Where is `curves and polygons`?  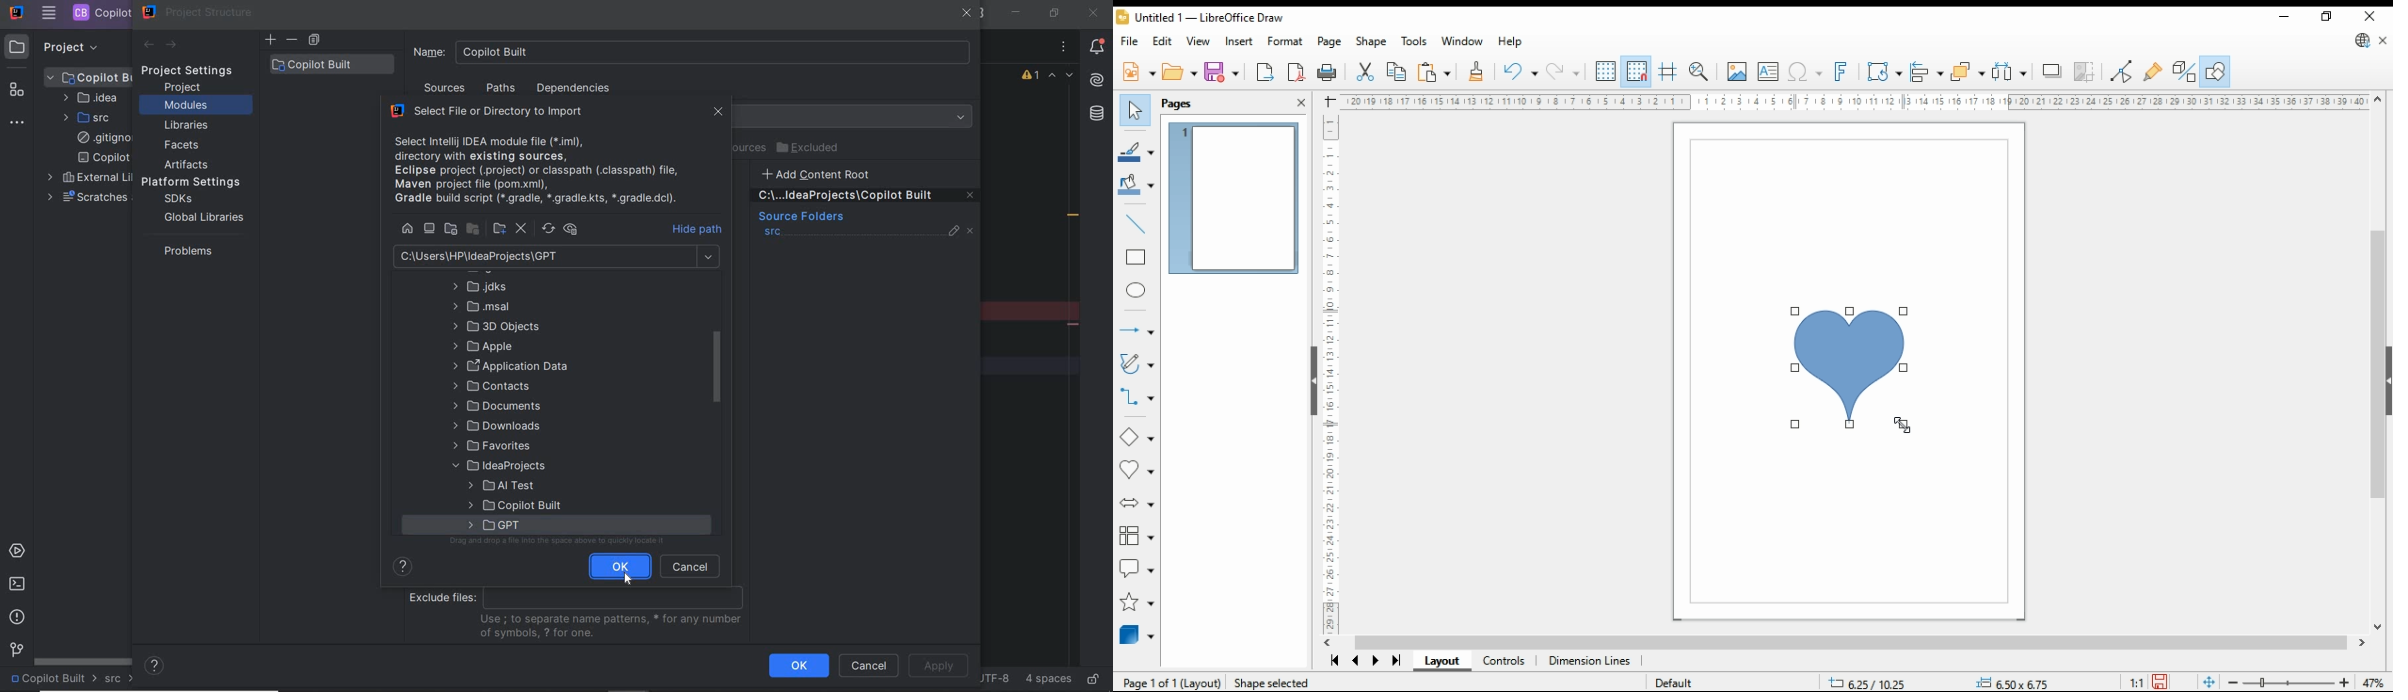
curves and polygons is located at coordinates (1137, 364).